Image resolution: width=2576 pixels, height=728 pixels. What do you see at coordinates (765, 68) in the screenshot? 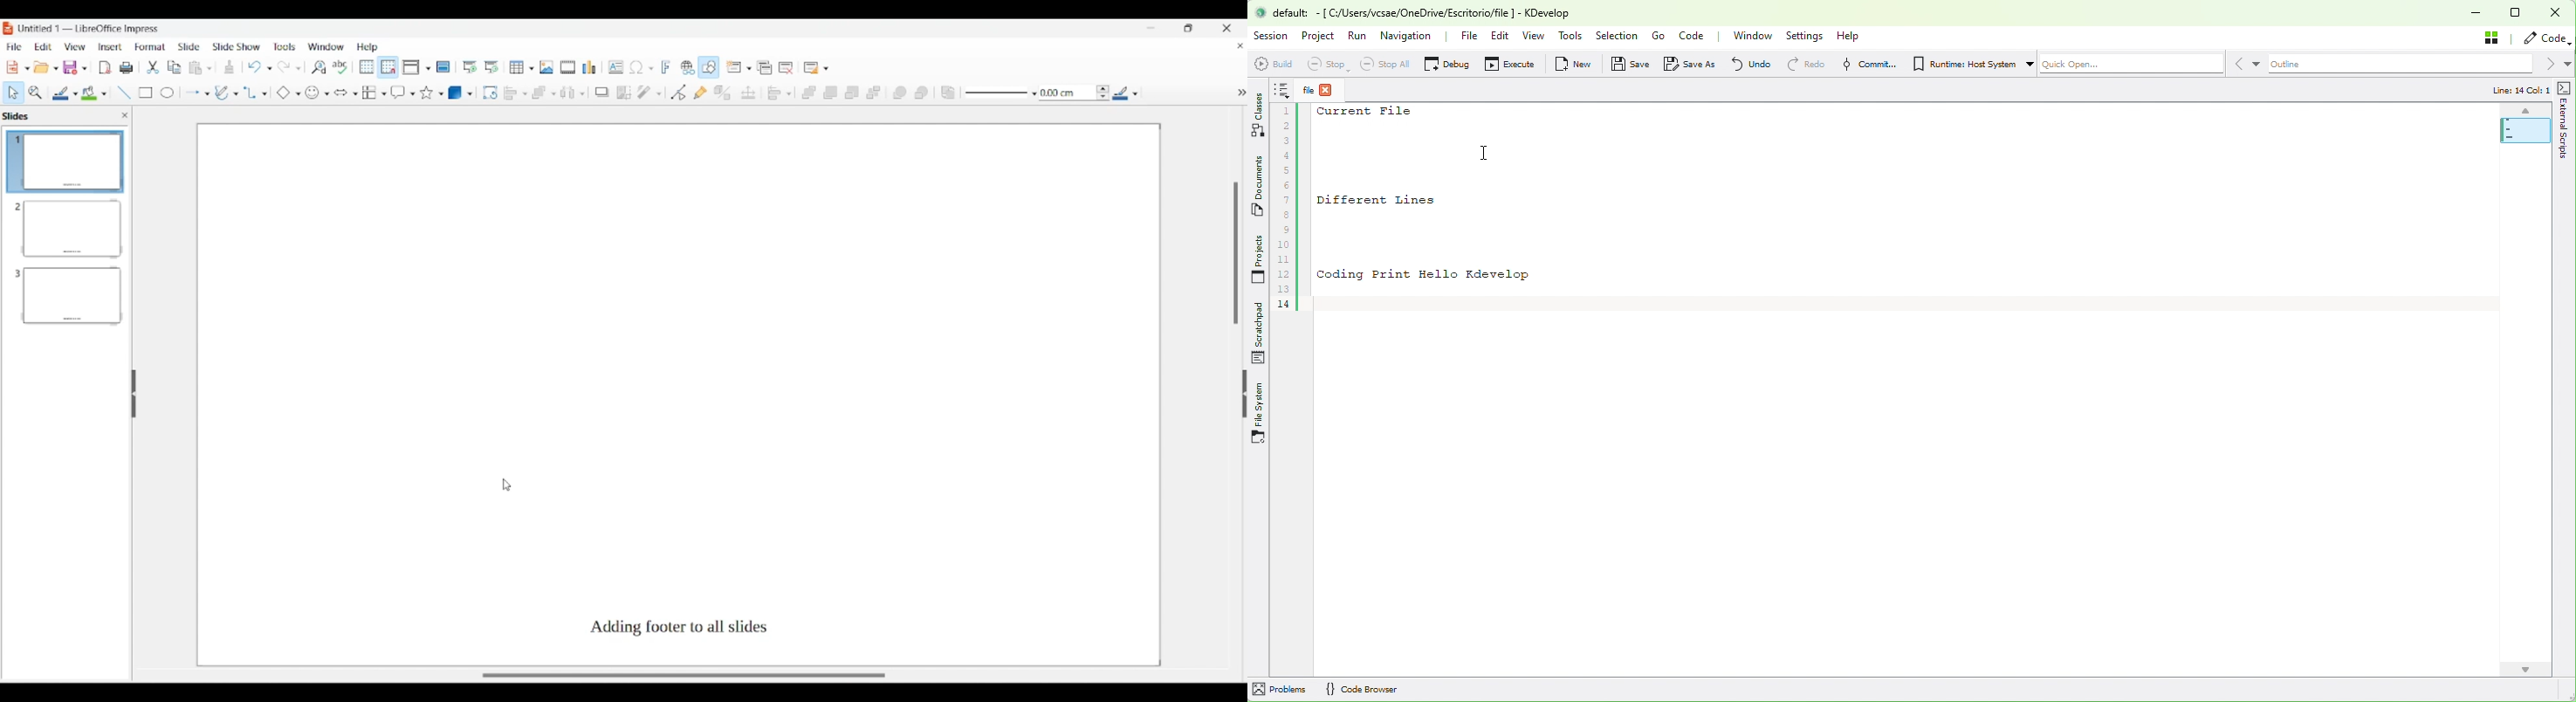
I see `Duplicate slide` at bounding box center [765, 68].